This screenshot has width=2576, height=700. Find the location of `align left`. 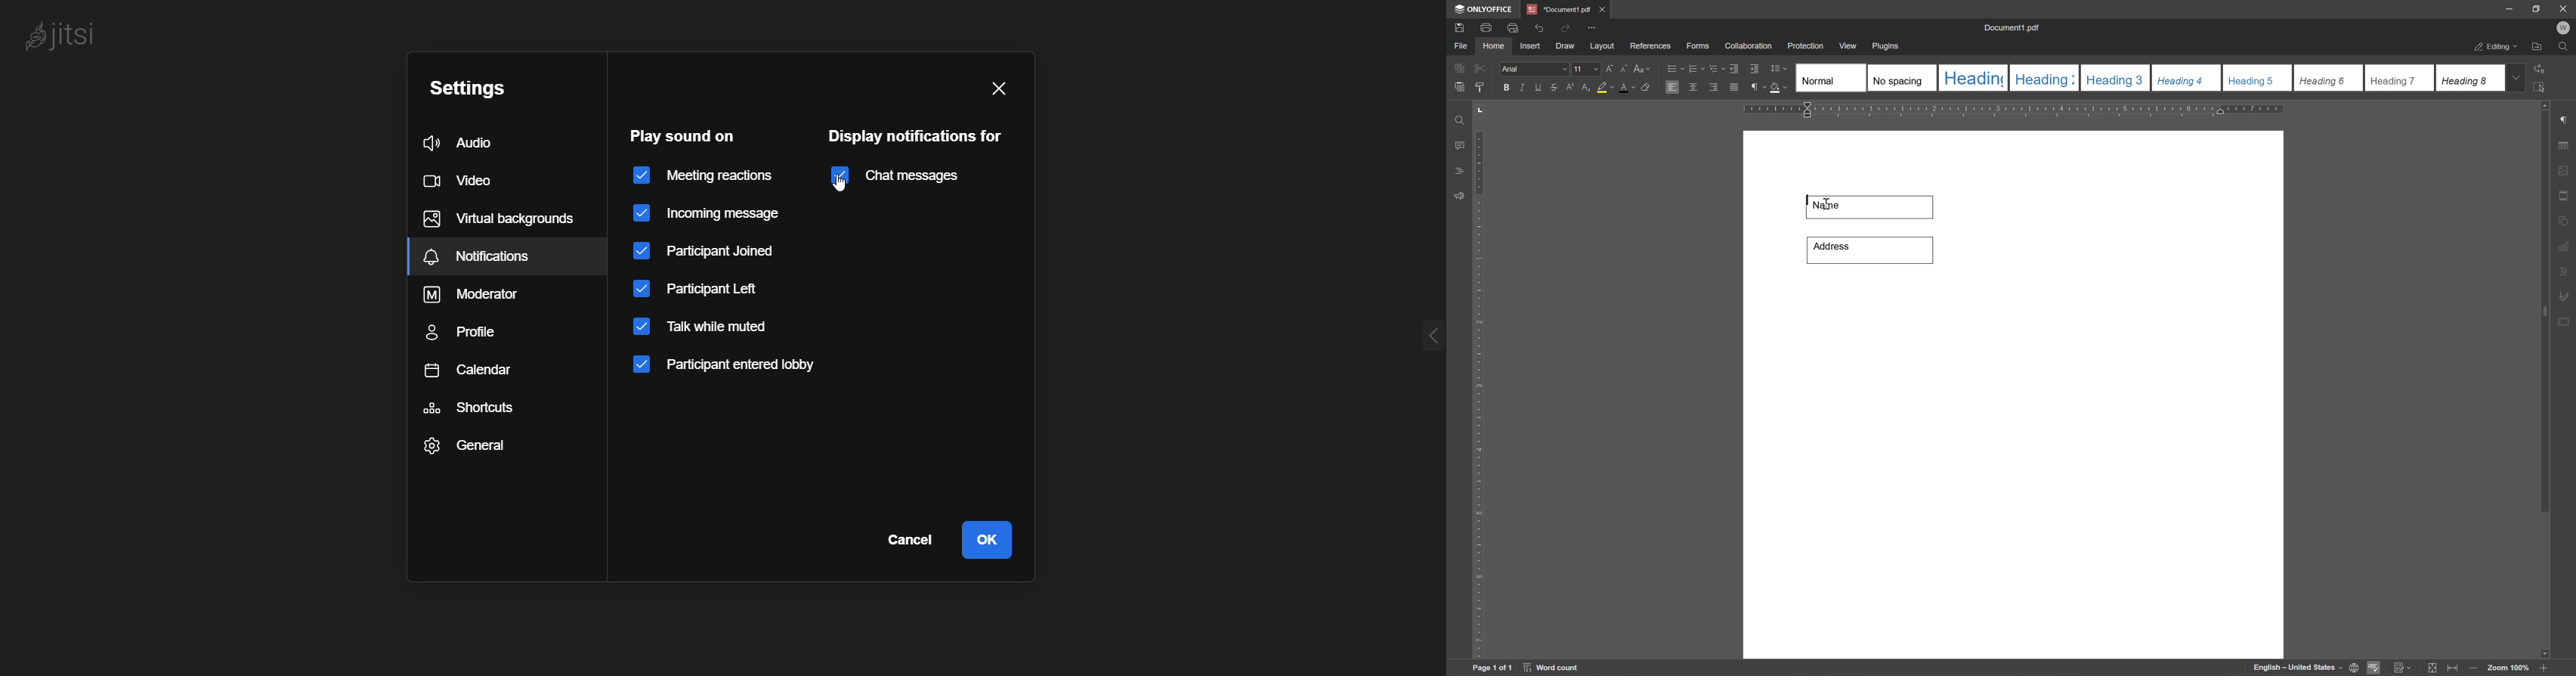

align left is located at coordinates (1672, 86).